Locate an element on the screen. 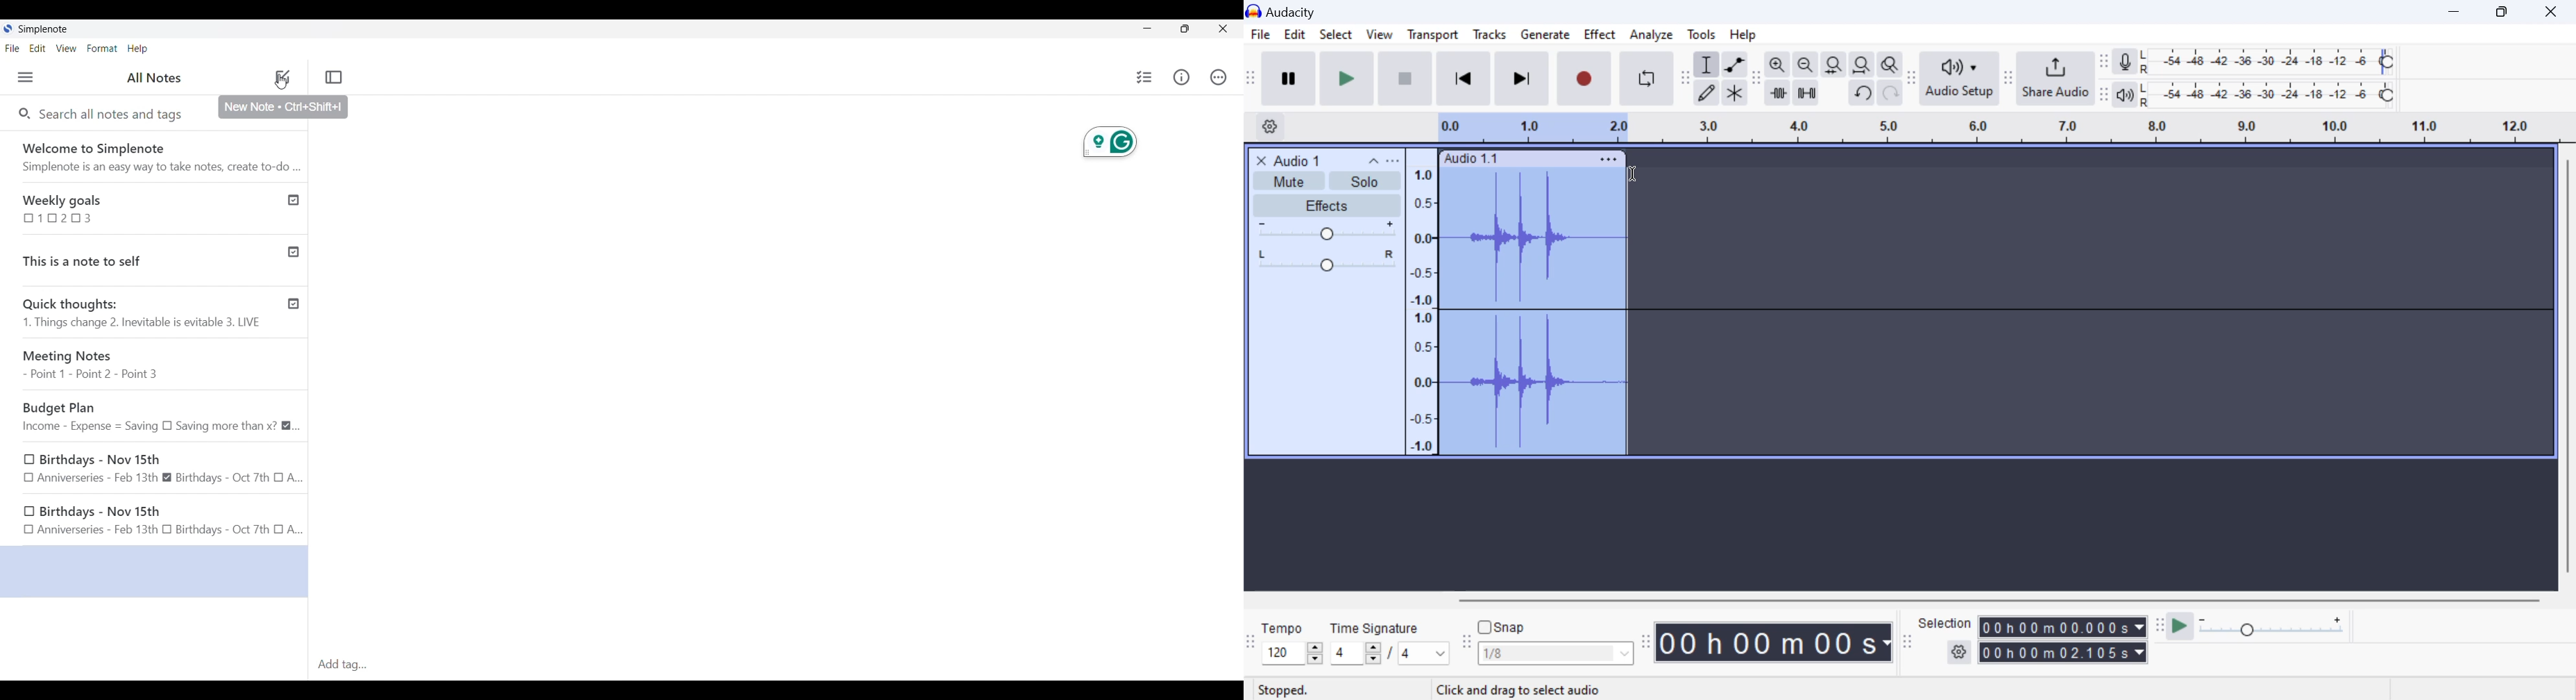 This screenshot has width=2576, height=700. Pause is located at coordinates (1288, 78).